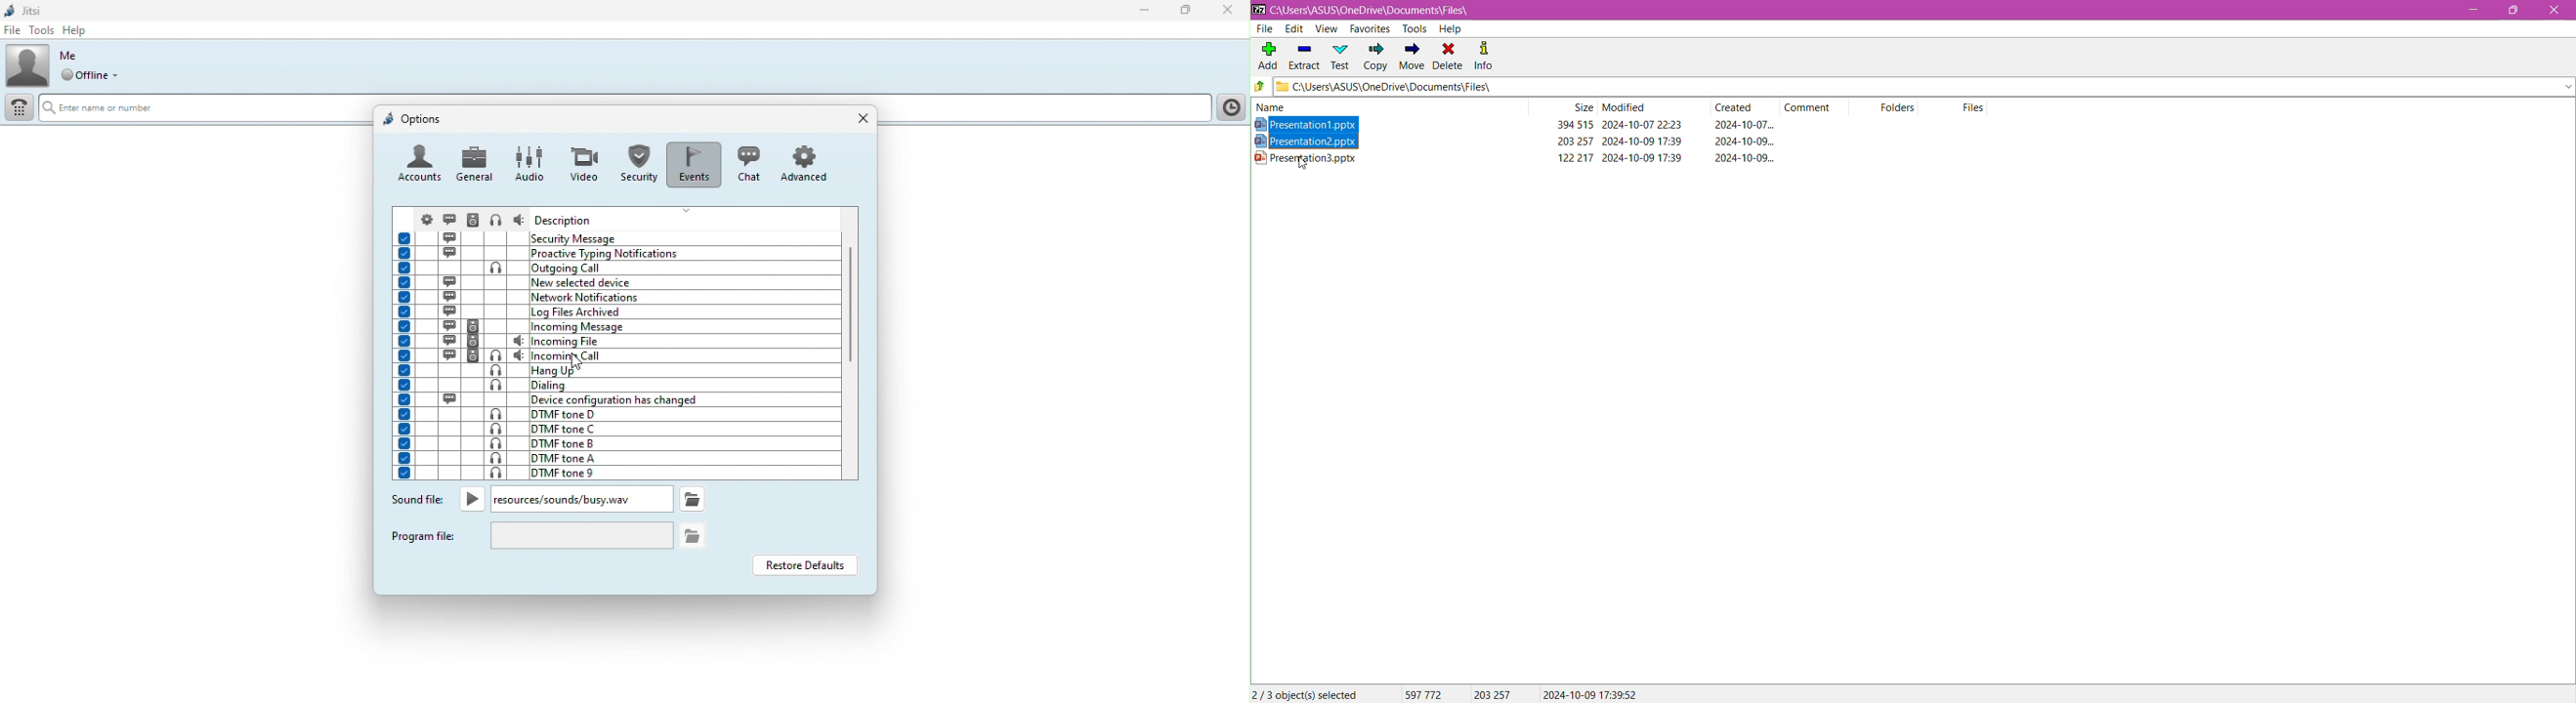 Image resolution: width=2576 pixels, height=728 pixels. I want to click on Size, so click(1582, 108).